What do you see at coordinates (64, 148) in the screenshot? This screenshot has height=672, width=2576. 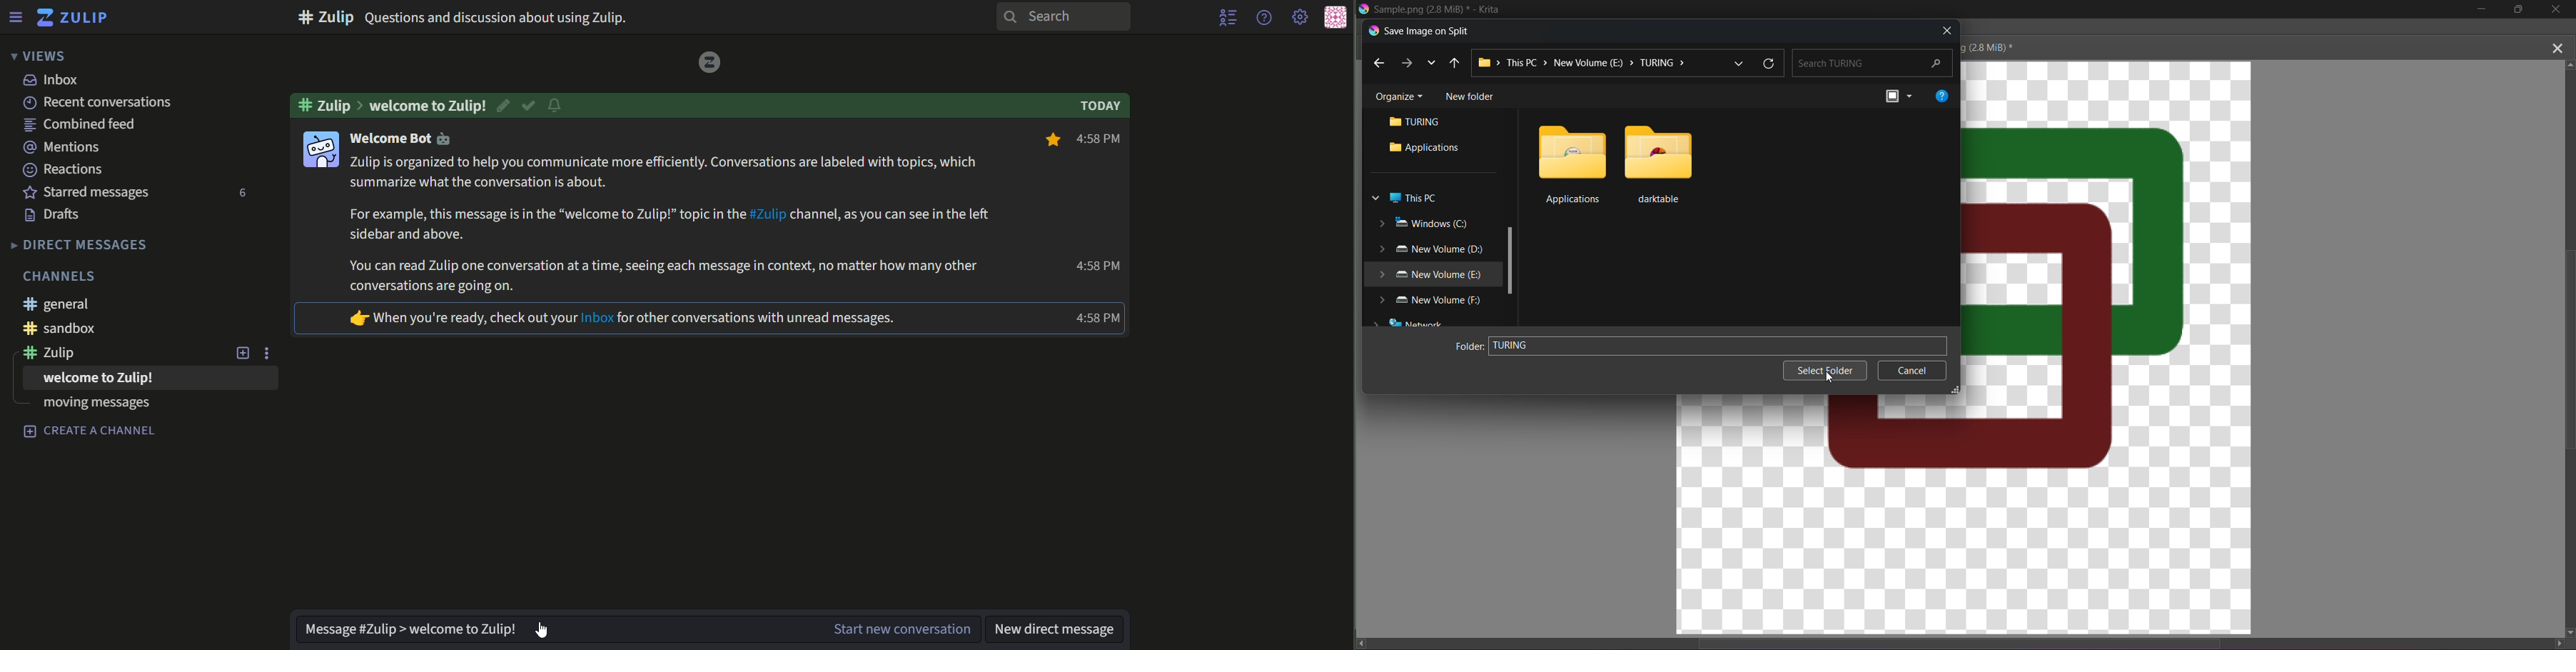 I see `text` at bounding box center [64, 148].